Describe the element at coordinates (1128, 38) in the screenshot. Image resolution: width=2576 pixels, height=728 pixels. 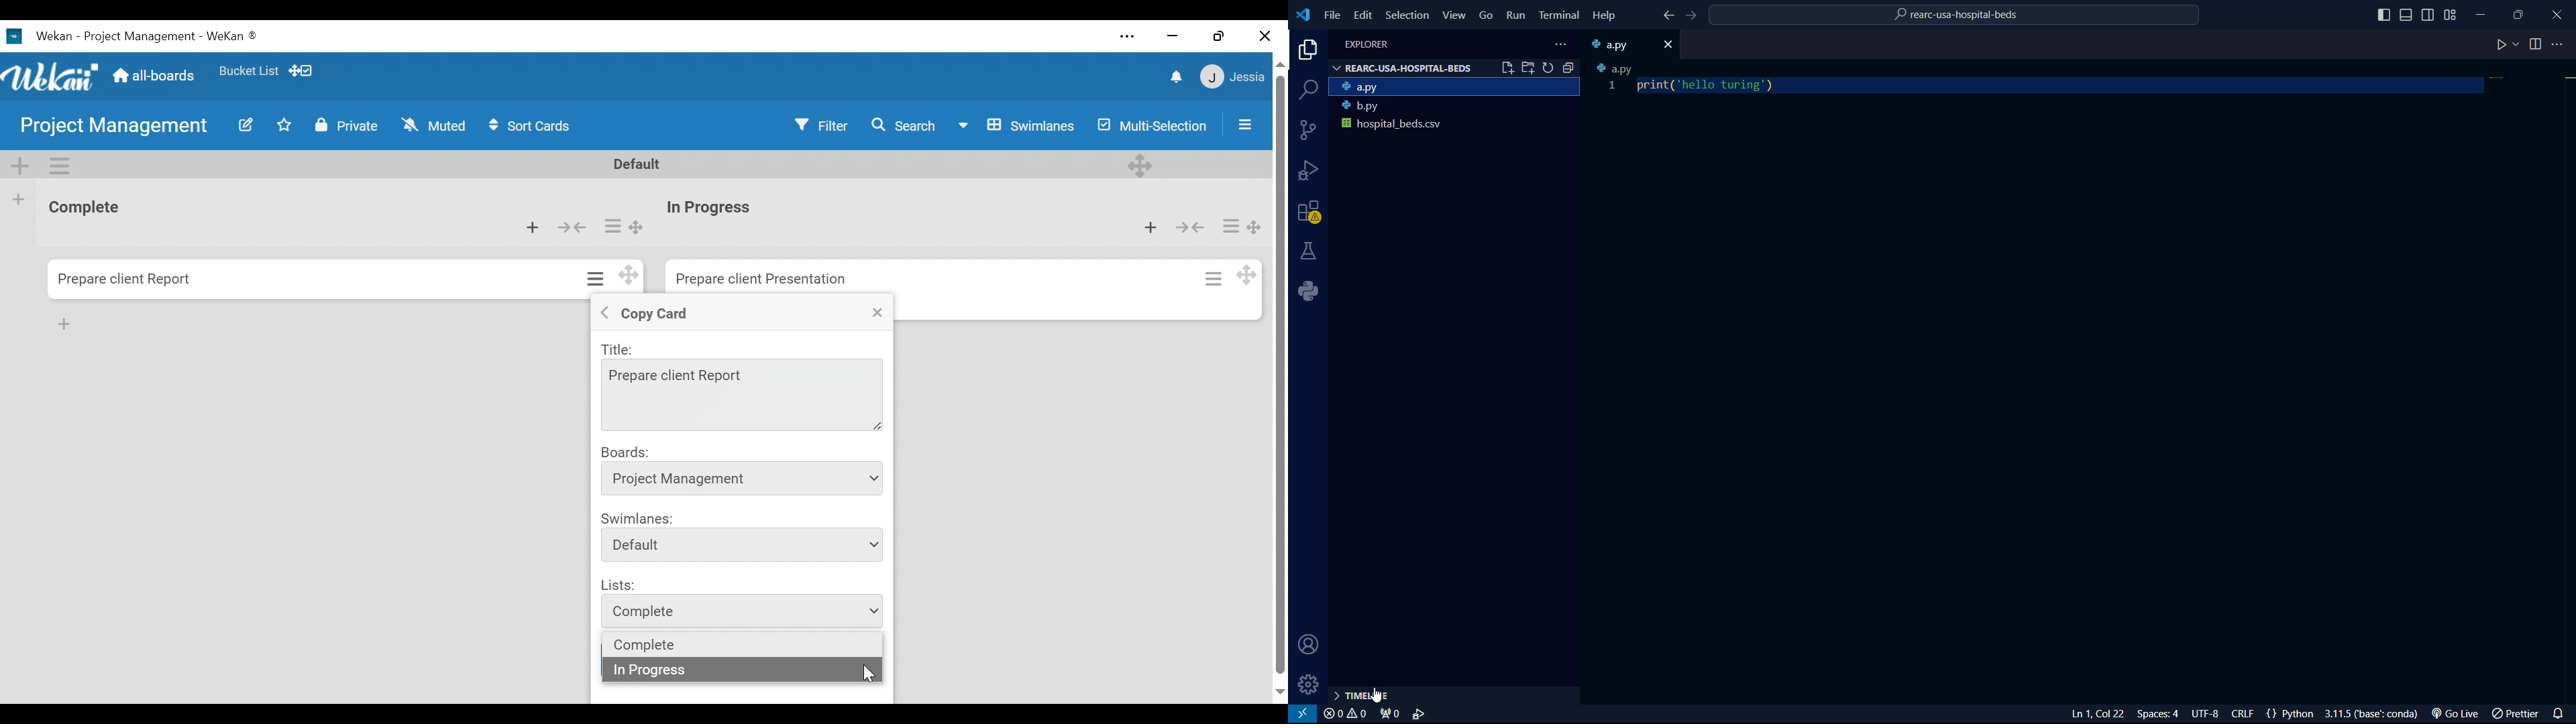
I see `Settings and more` at that location.